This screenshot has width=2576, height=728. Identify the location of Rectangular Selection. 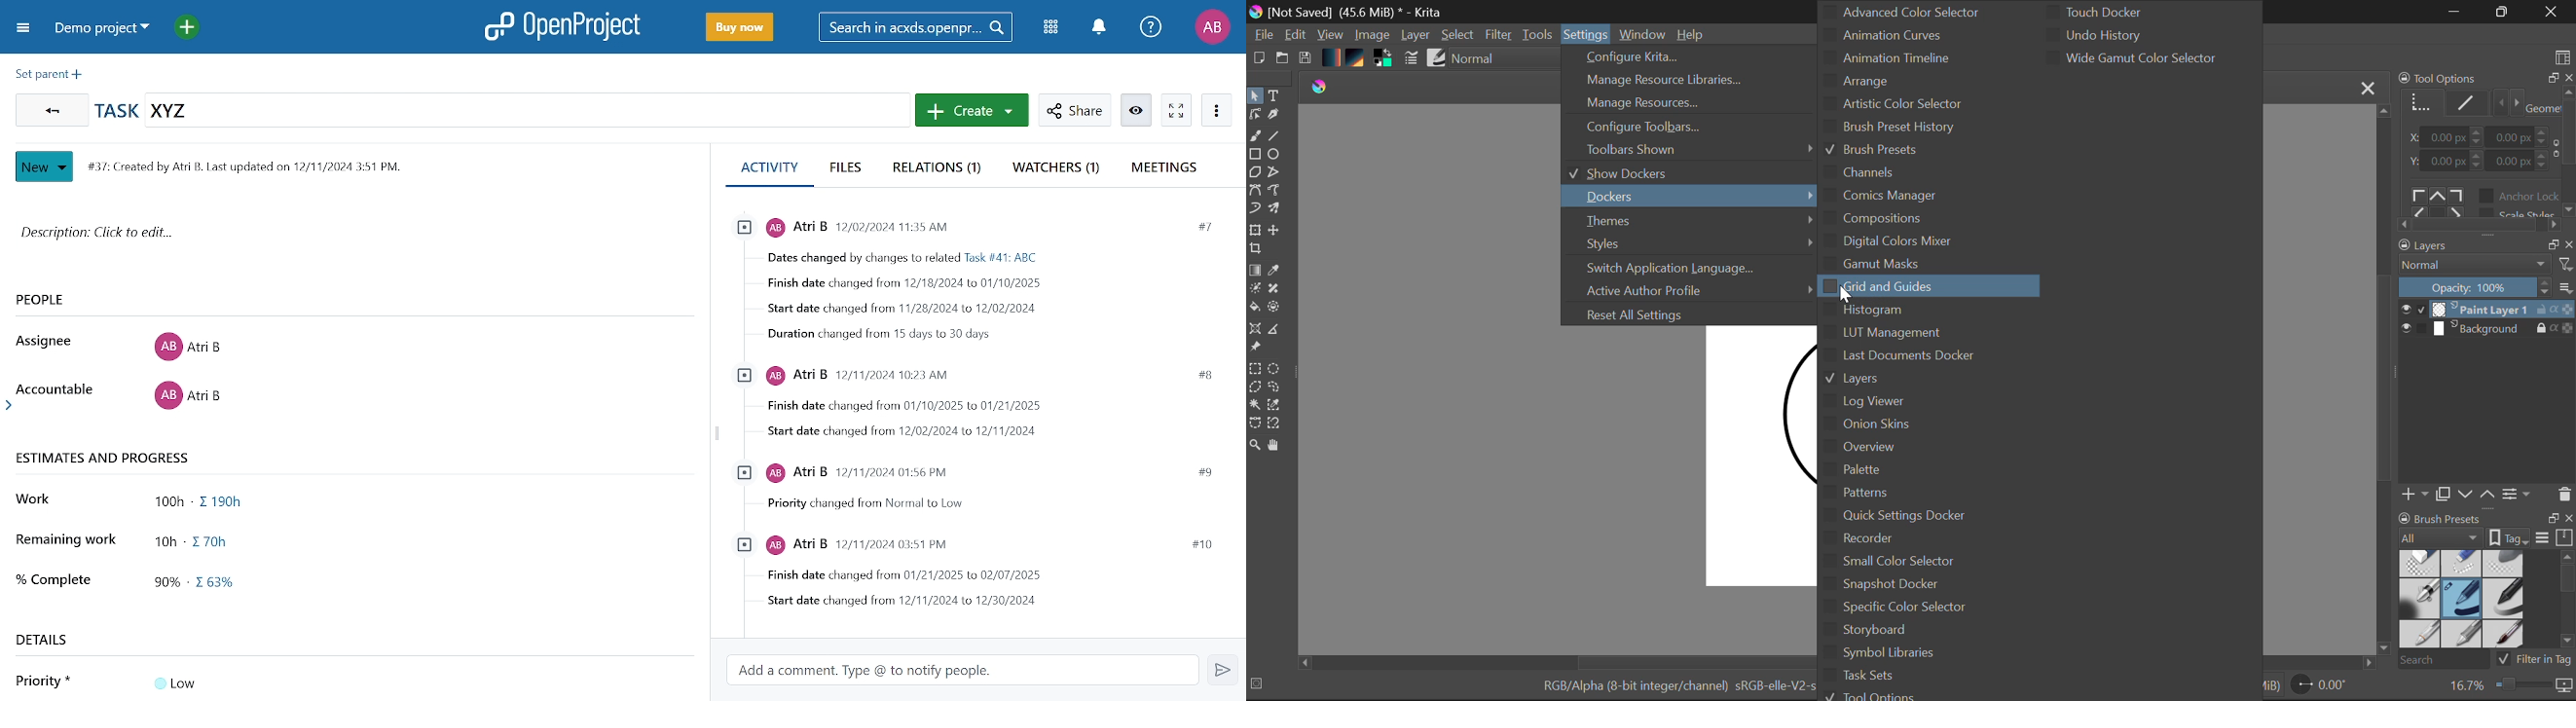
(1256, 369).